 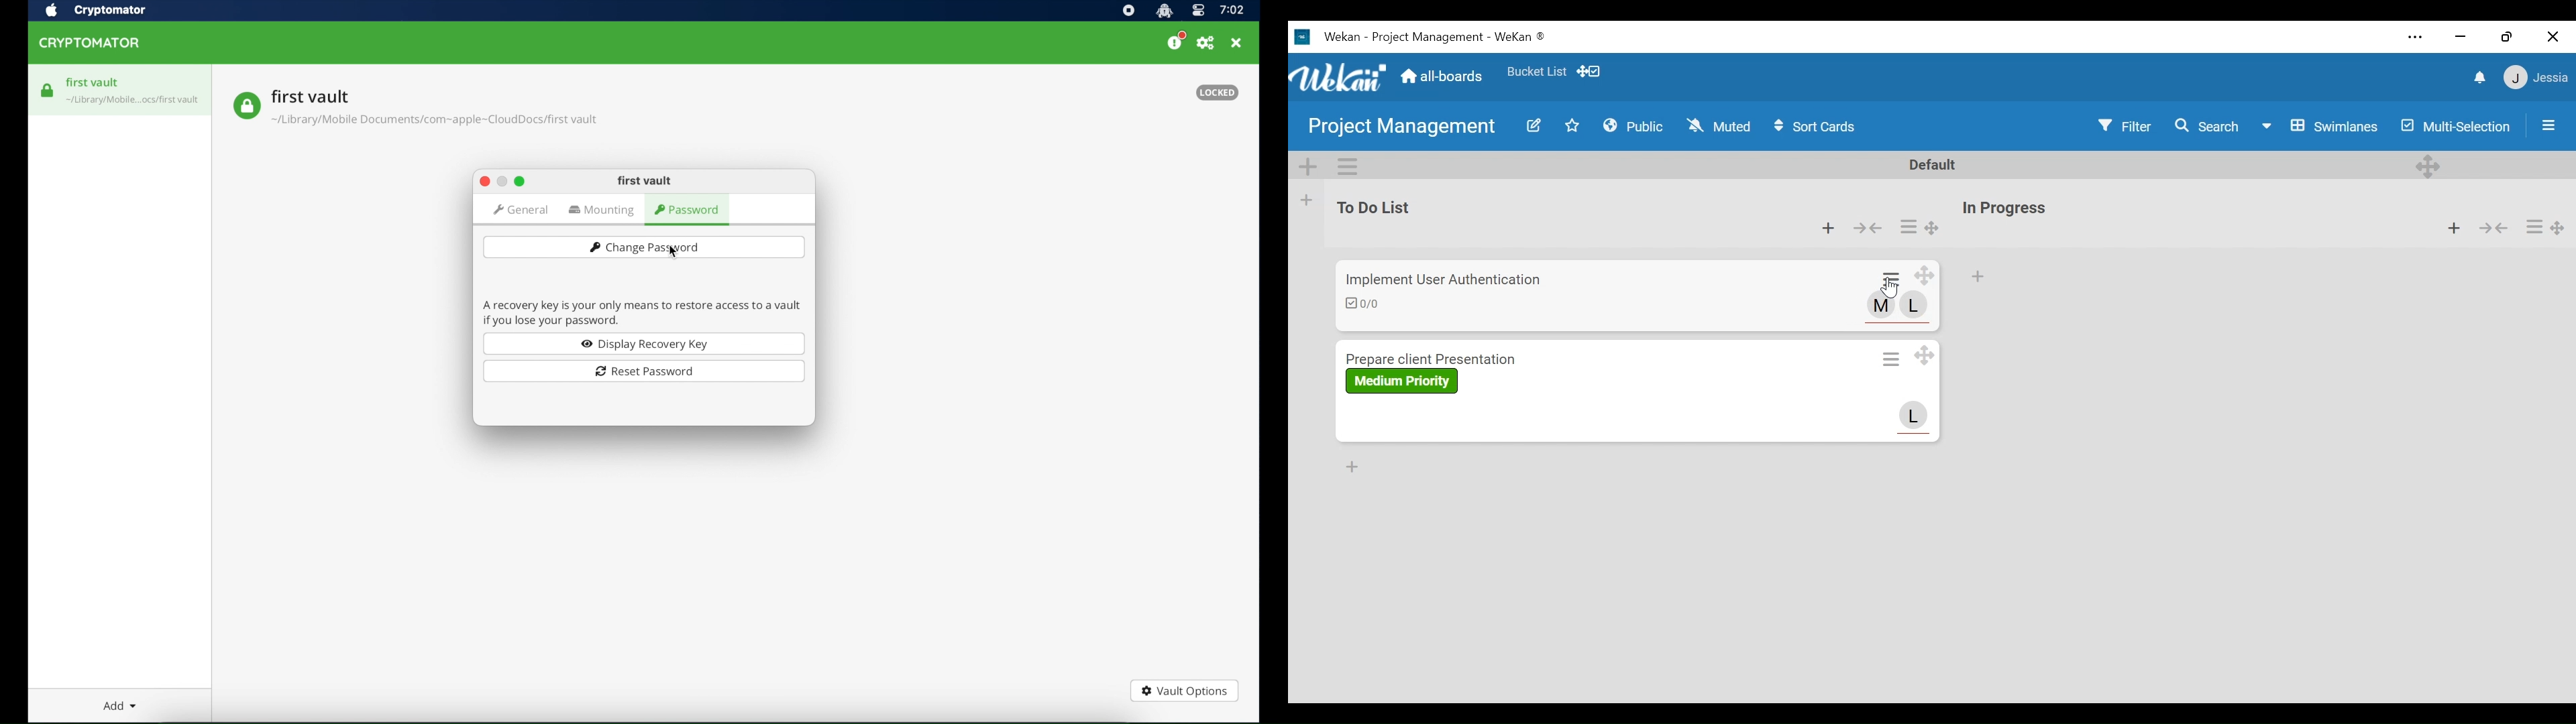 What do you see at coordinates (2457, 126) in the screenshot?
I see `Multi-Selection` at bounding box center [2457, 126].